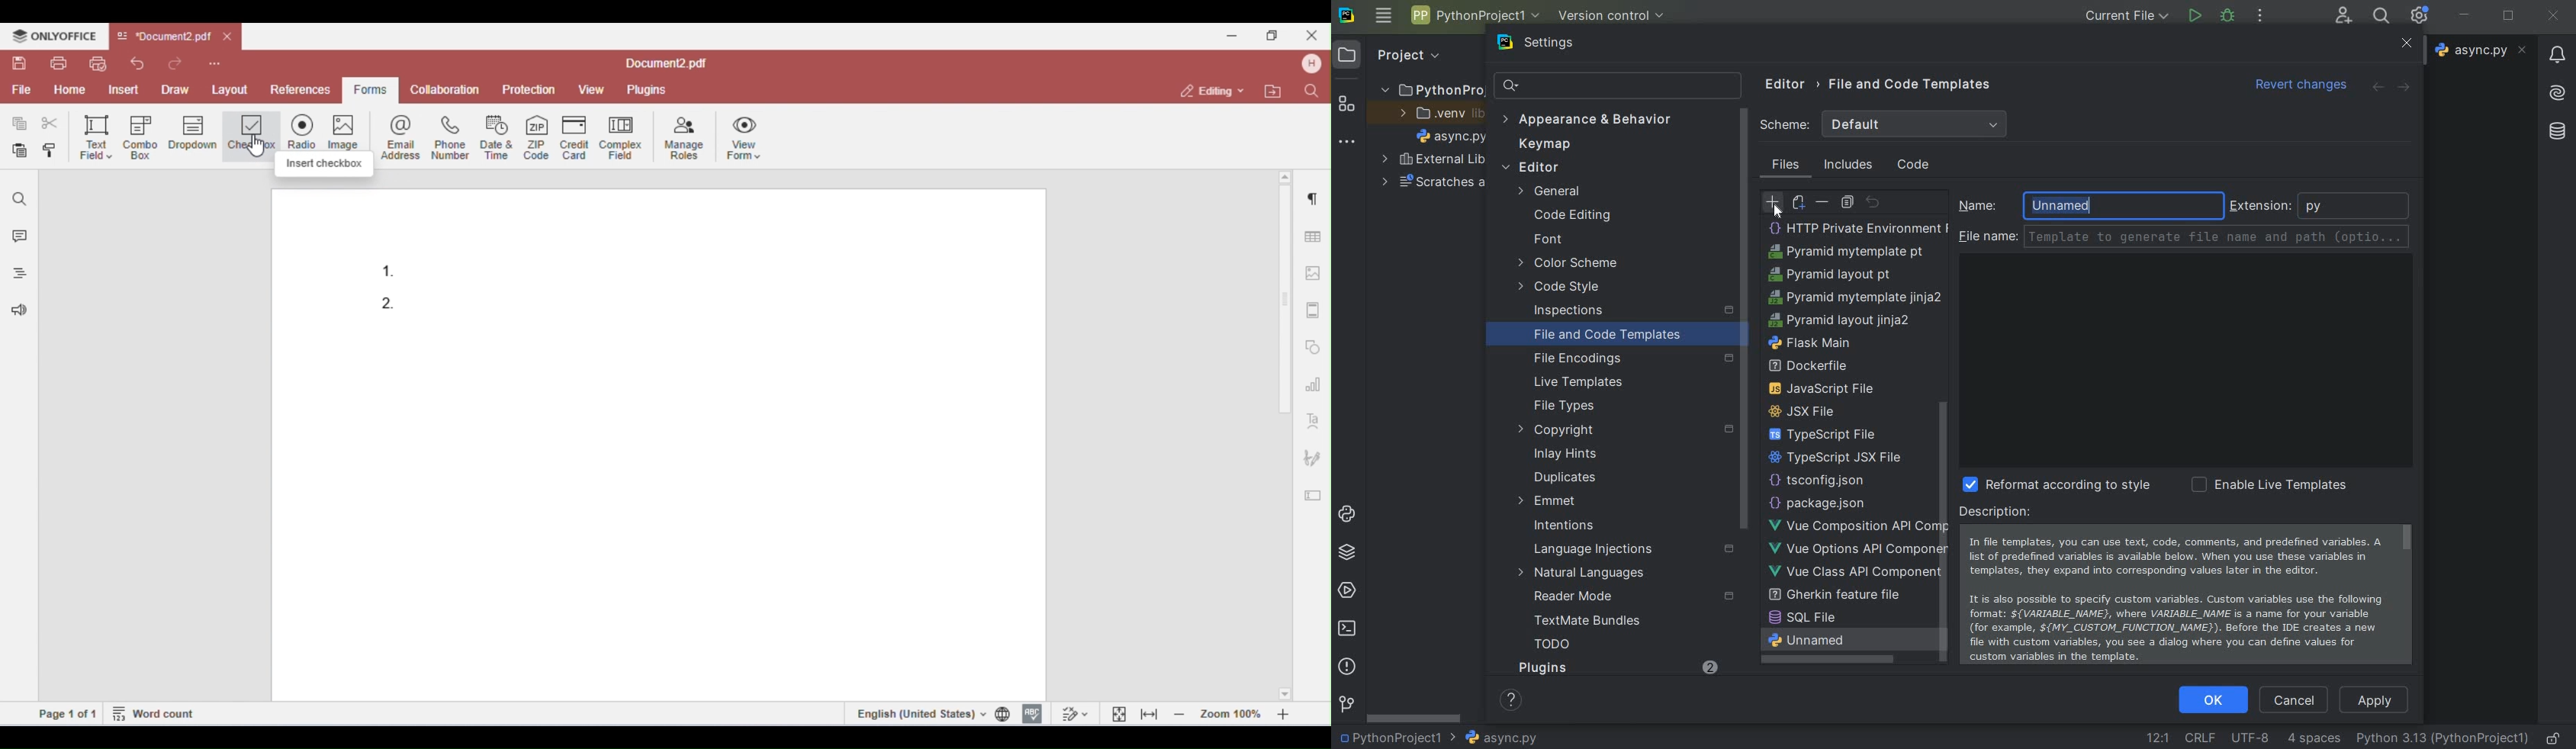 This screenshot has height=756, width=2576. What do you see at coordinates (2187, 239) in the screenshot?
I see `file name` at bounding box center [2187, 239].